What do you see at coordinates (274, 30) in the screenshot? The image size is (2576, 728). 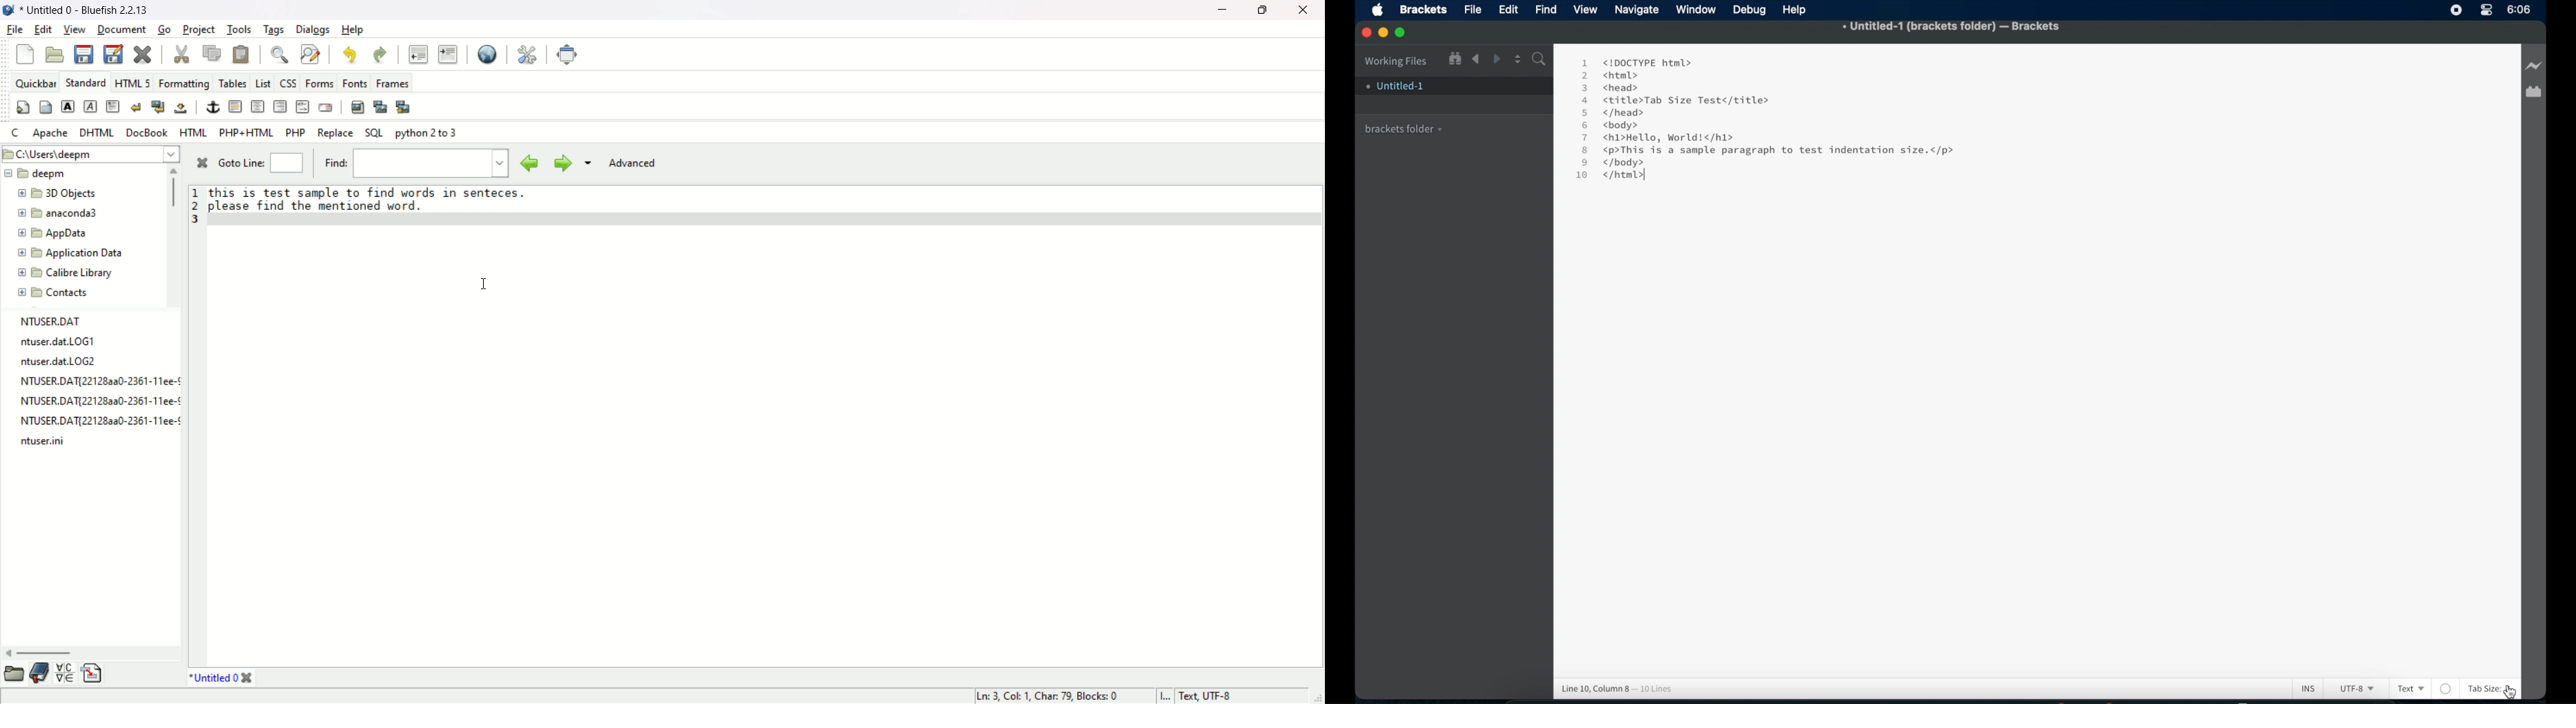 I see `tags` at bounding box center [274, 30].